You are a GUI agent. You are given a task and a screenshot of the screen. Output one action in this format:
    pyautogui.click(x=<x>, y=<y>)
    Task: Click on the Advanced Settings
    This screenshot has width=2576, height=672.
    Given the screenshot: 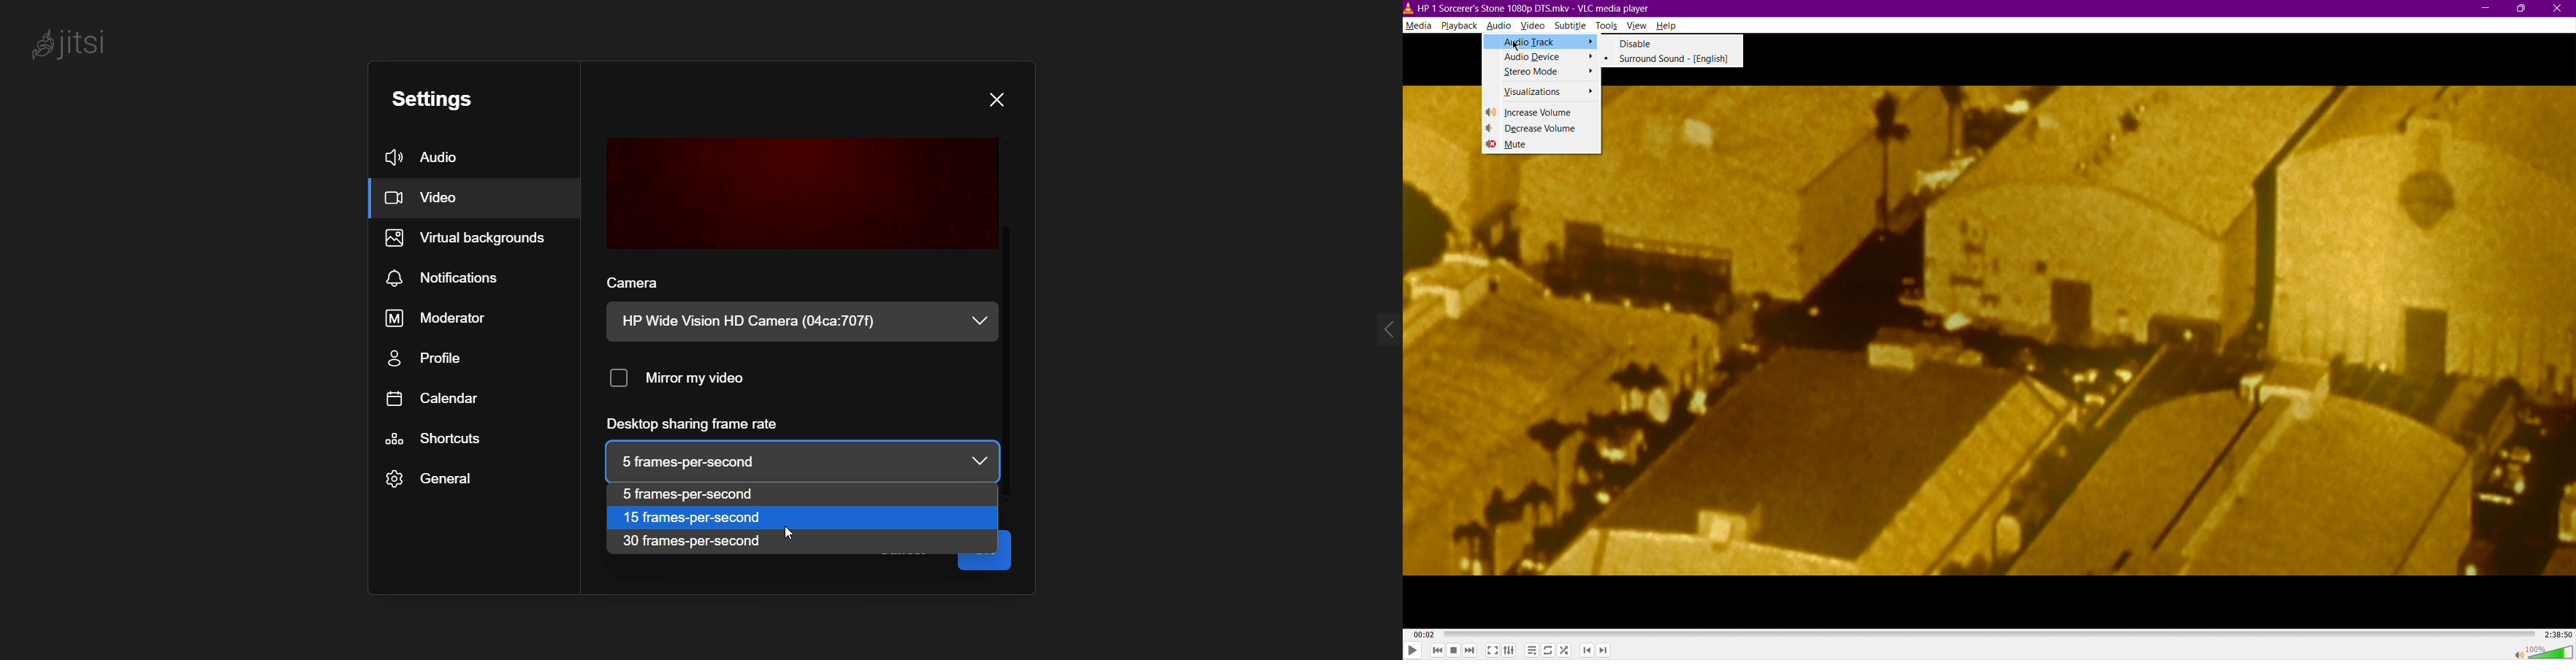 What is the action you would take?
    pyautogui.click(x=1510, y=651)
    